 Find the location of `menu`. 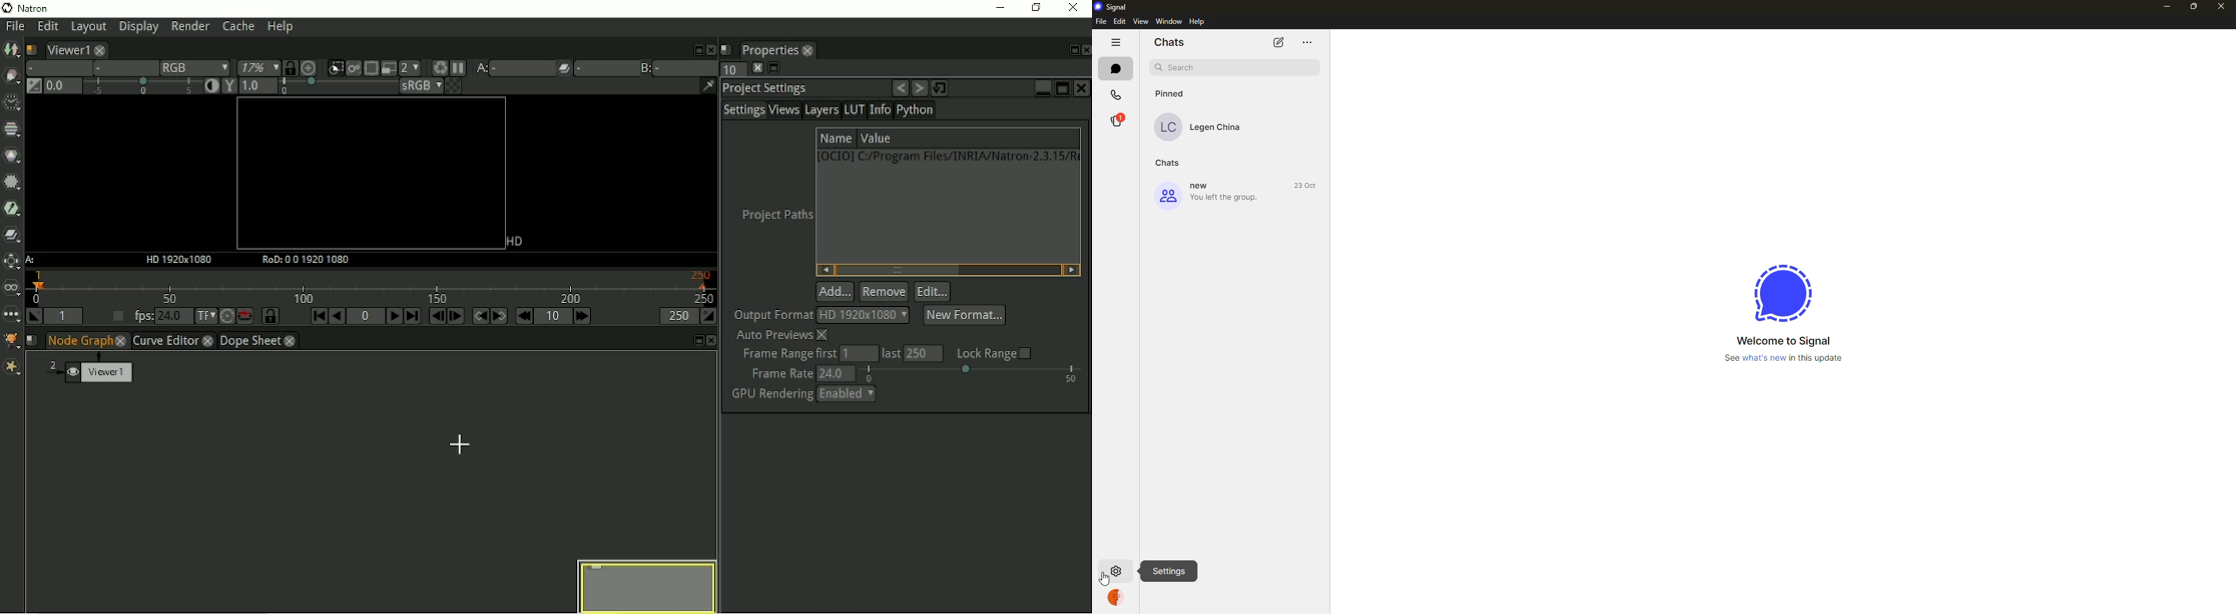

menu is located at coordinates (1307, 42).